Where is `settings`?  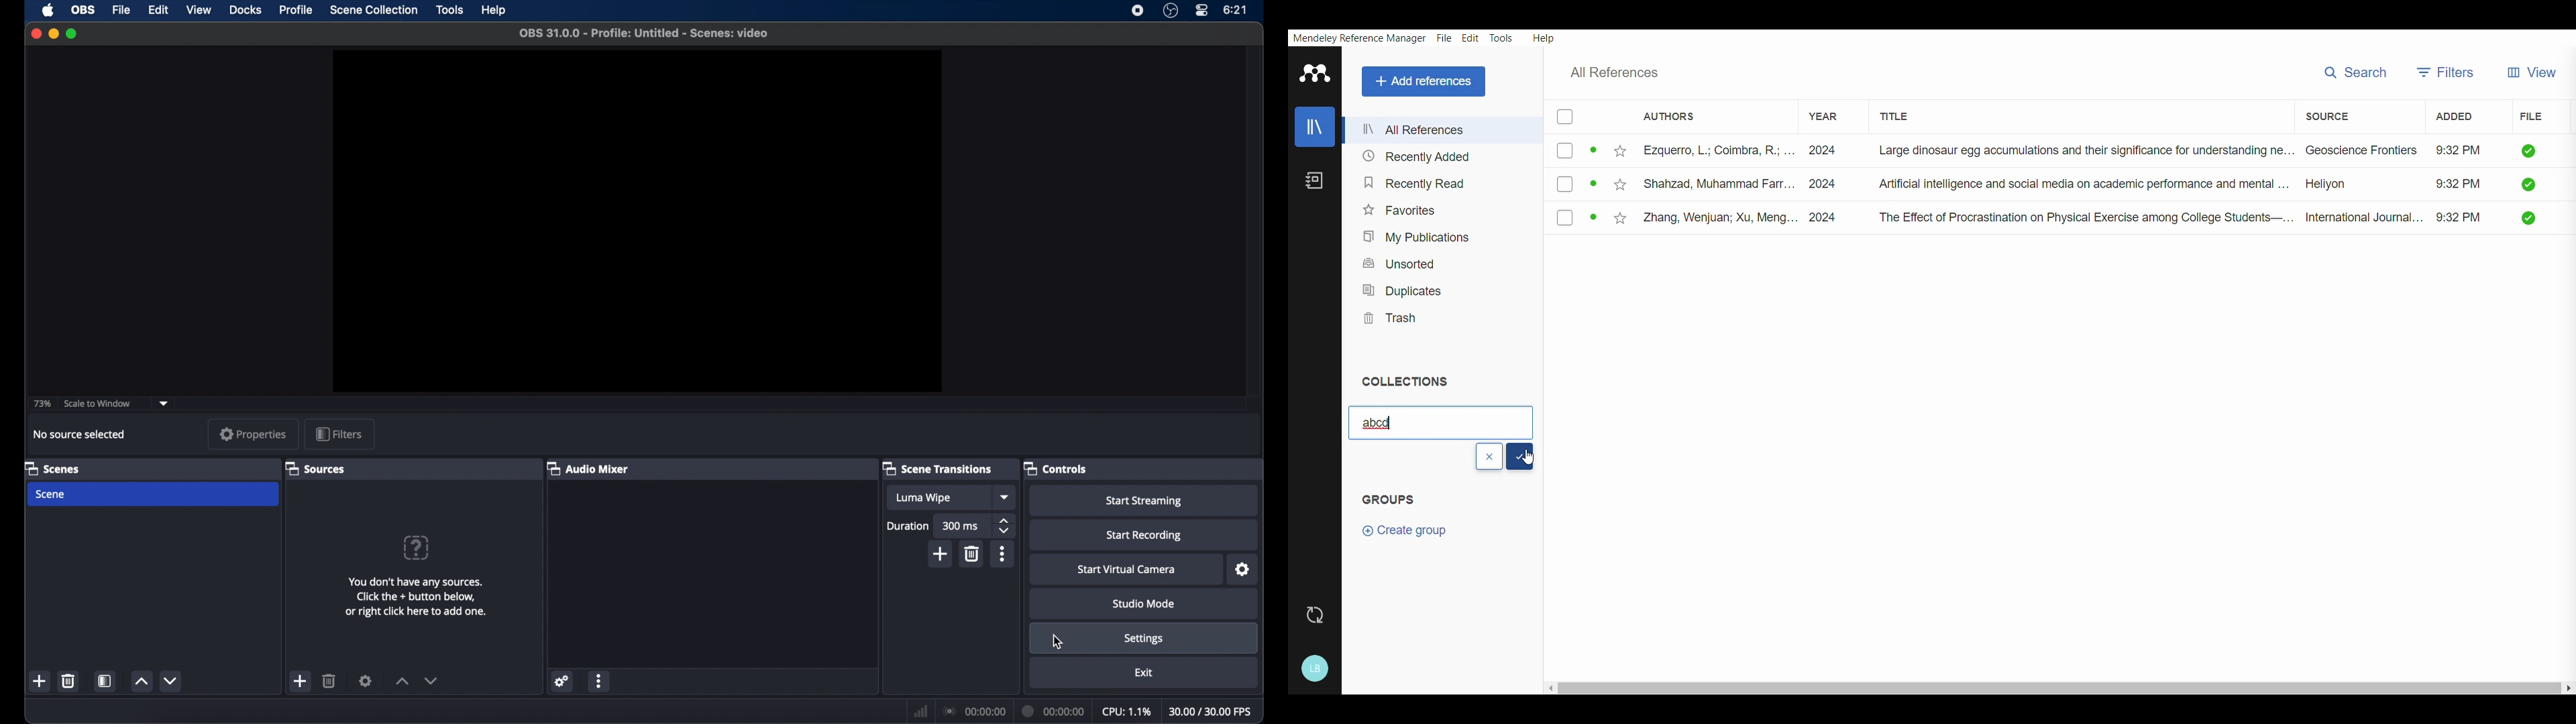 settings is located at coordinates (1144, 639).